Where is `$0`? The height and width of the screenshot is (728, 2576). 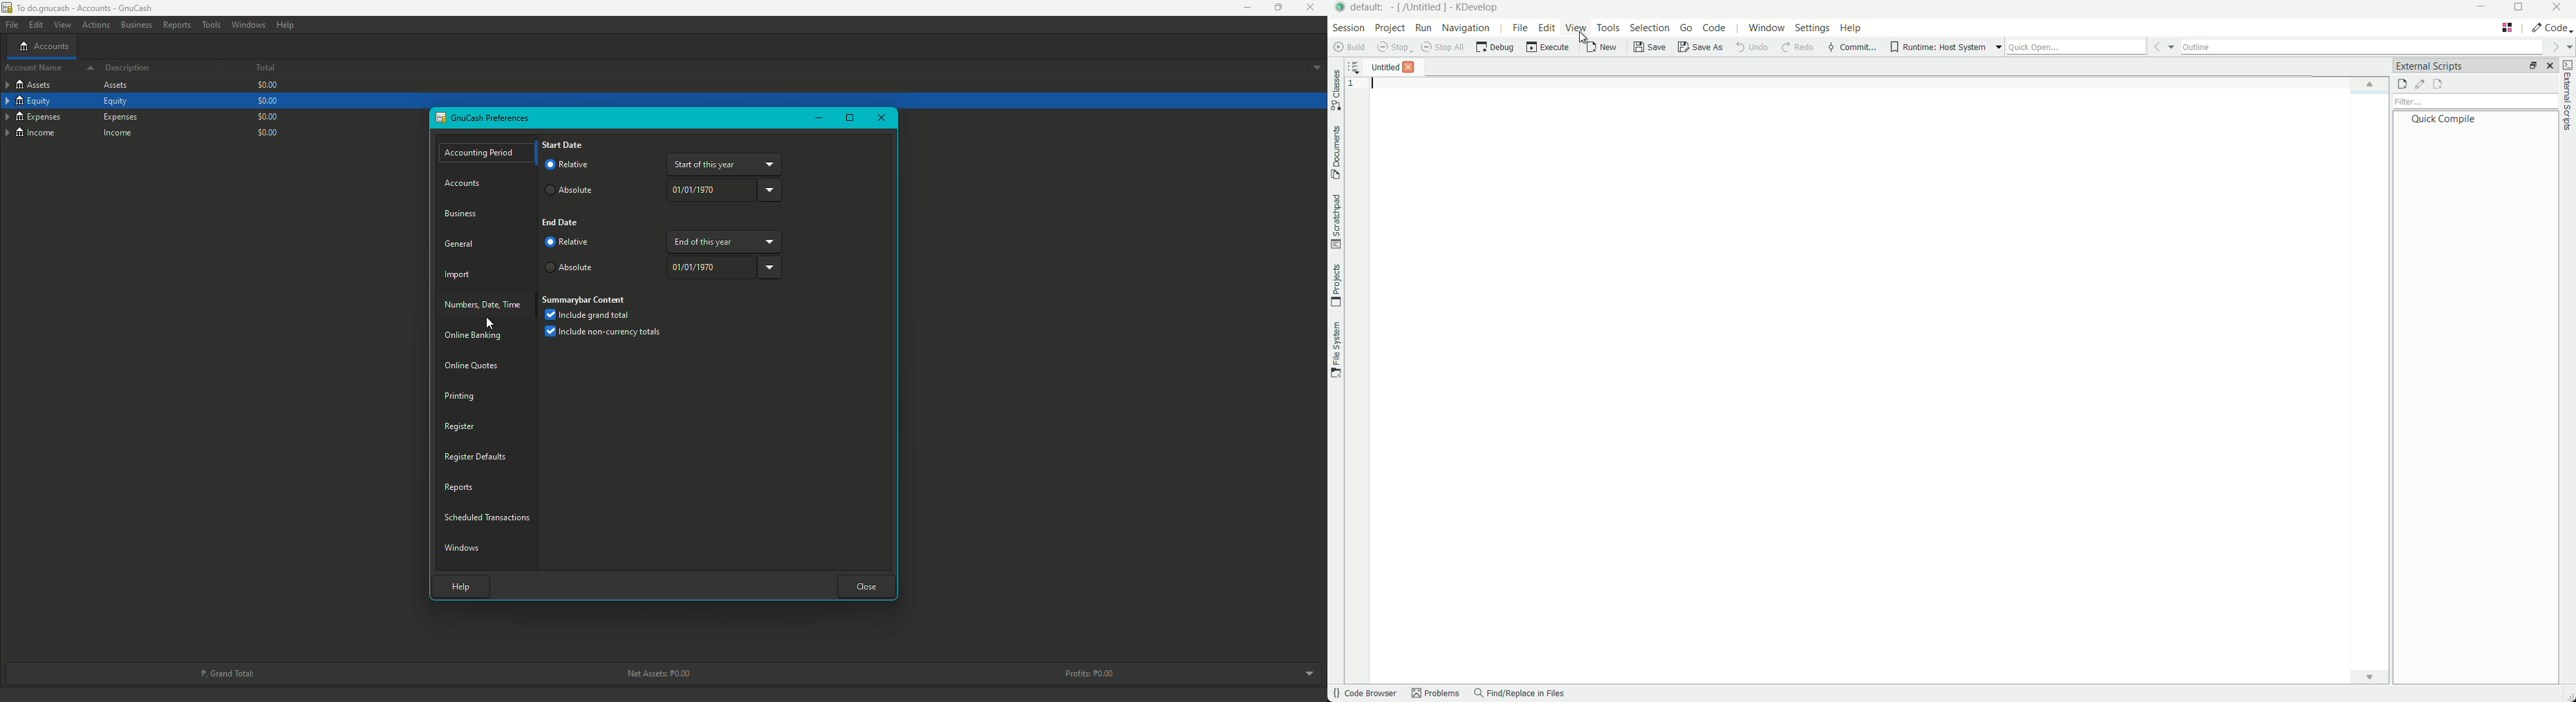
$0 is located at coordinates (266, 101).